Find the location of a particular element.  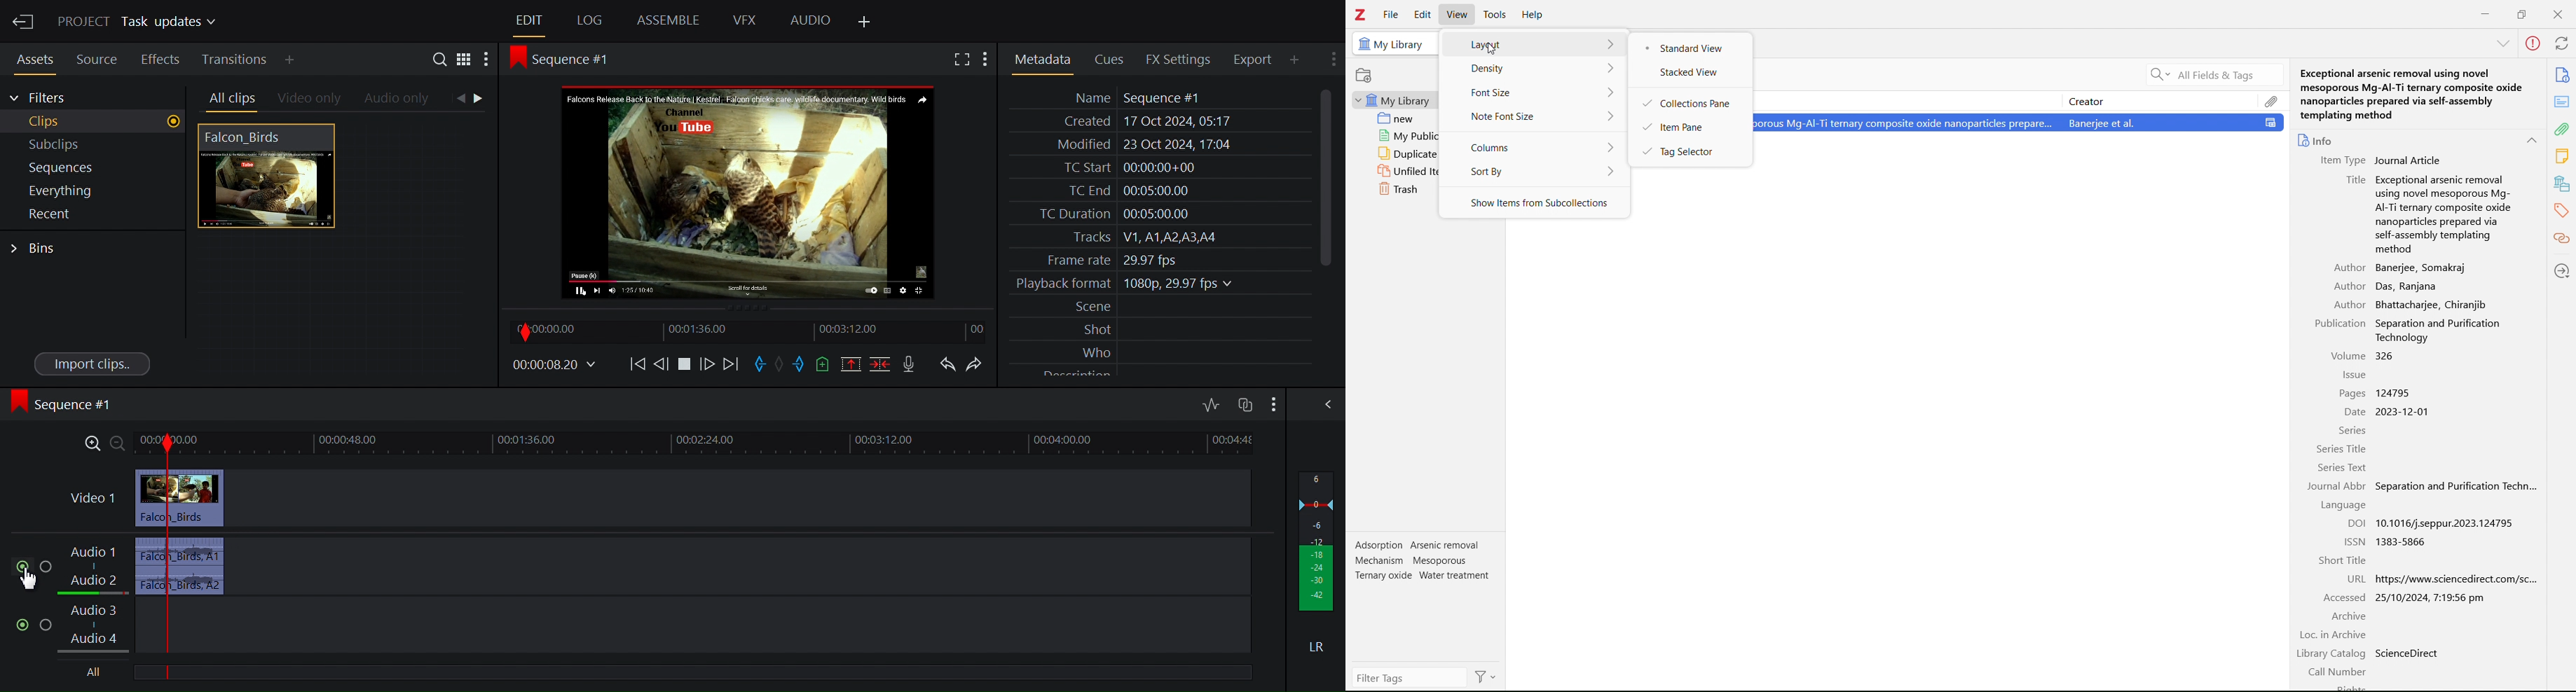

related is located at coordinates (2562, 238).